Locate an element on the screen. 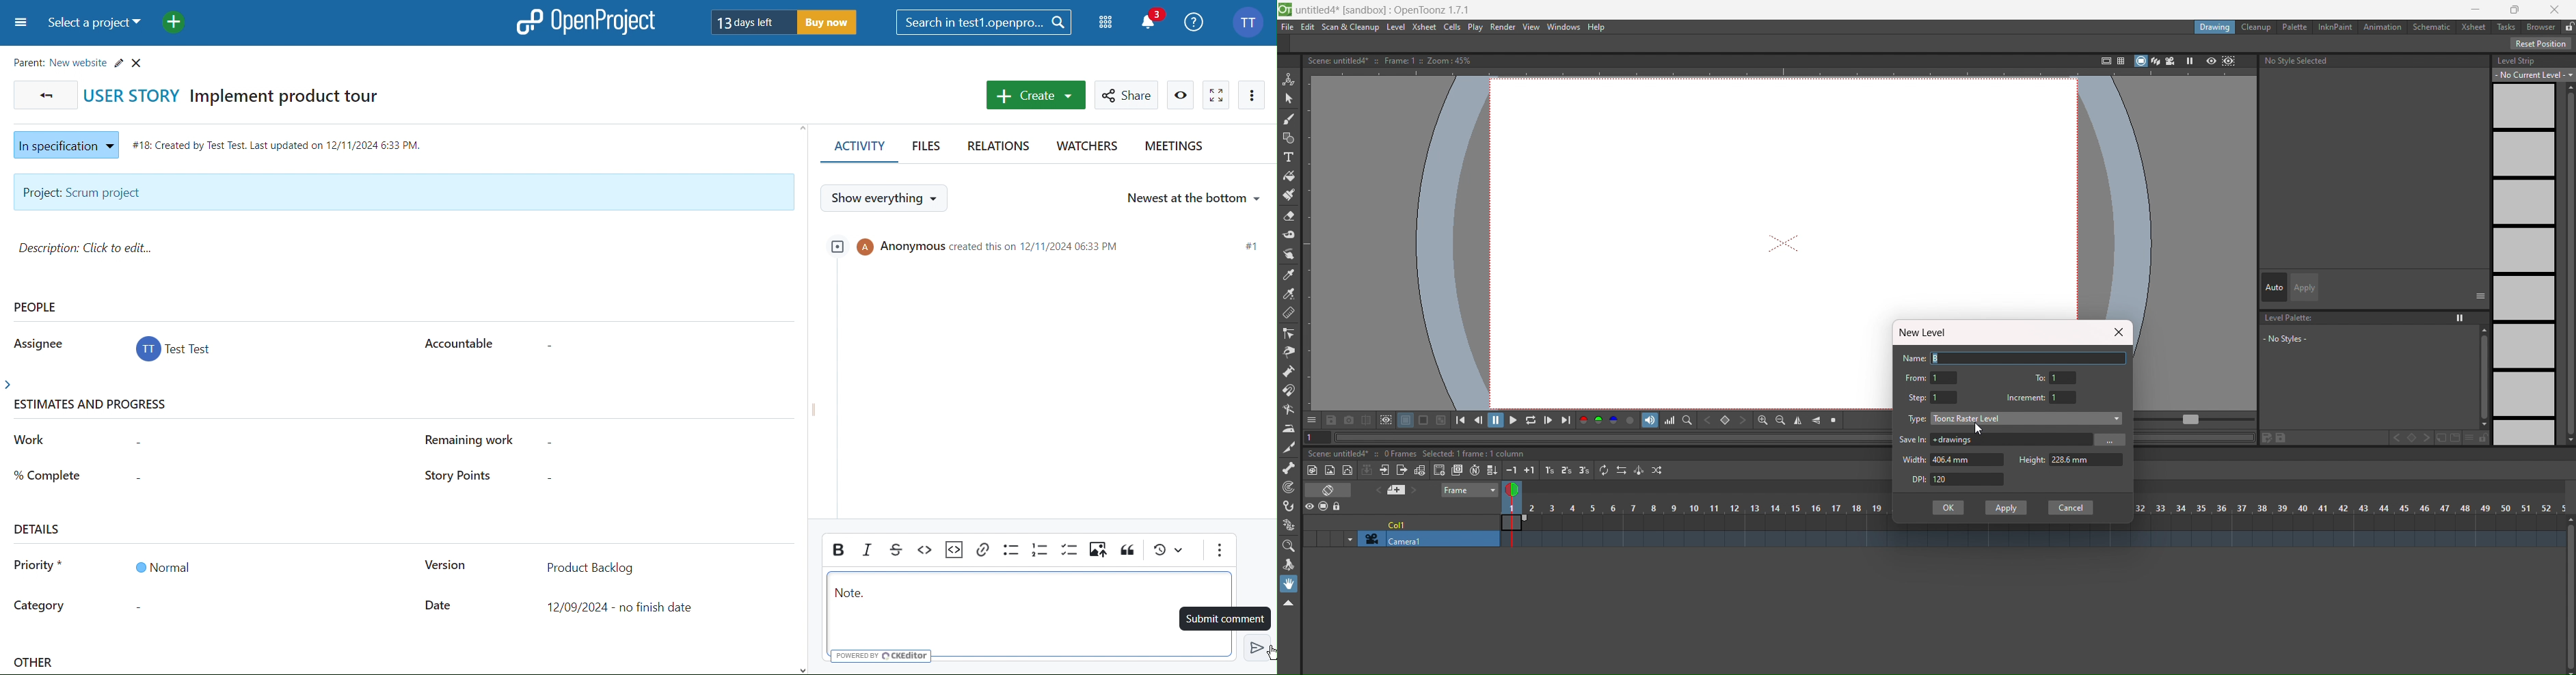  B is located at coordinates (2031, 357).